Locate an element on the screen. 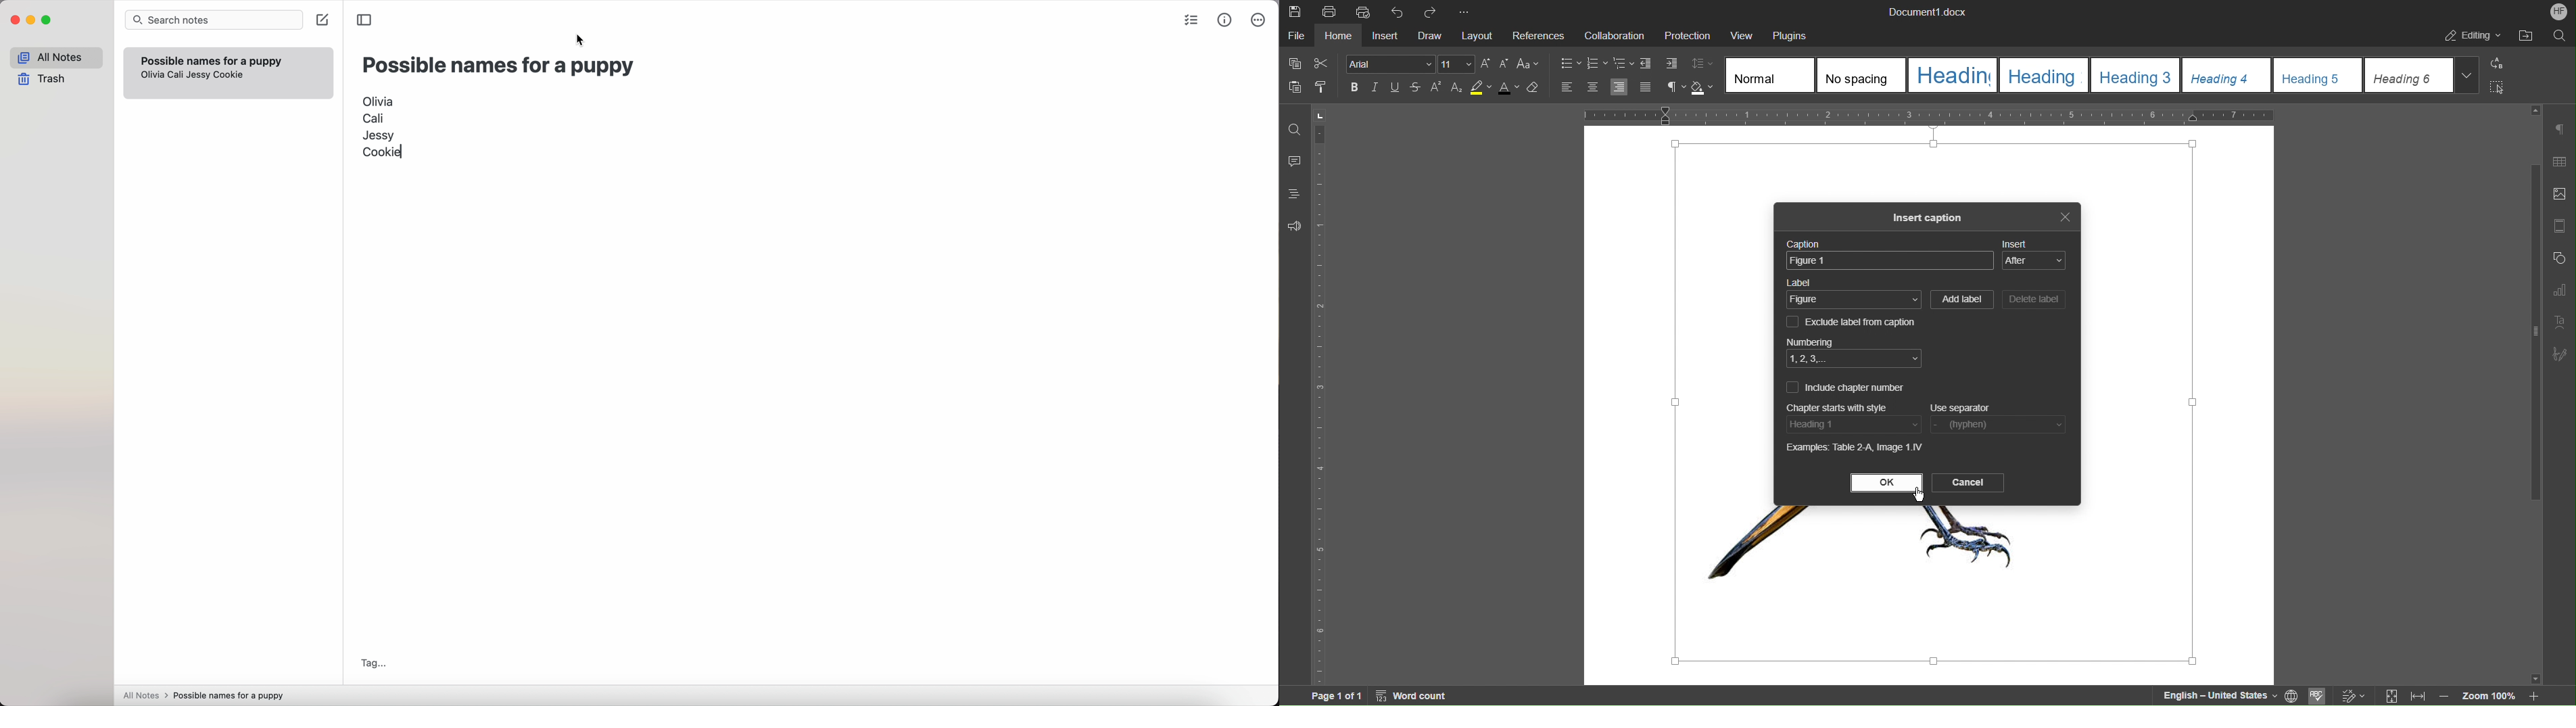 Image resolution: width=2576 pixels, height=728 pixels. Highlight is located at coordinates (1481, 89).